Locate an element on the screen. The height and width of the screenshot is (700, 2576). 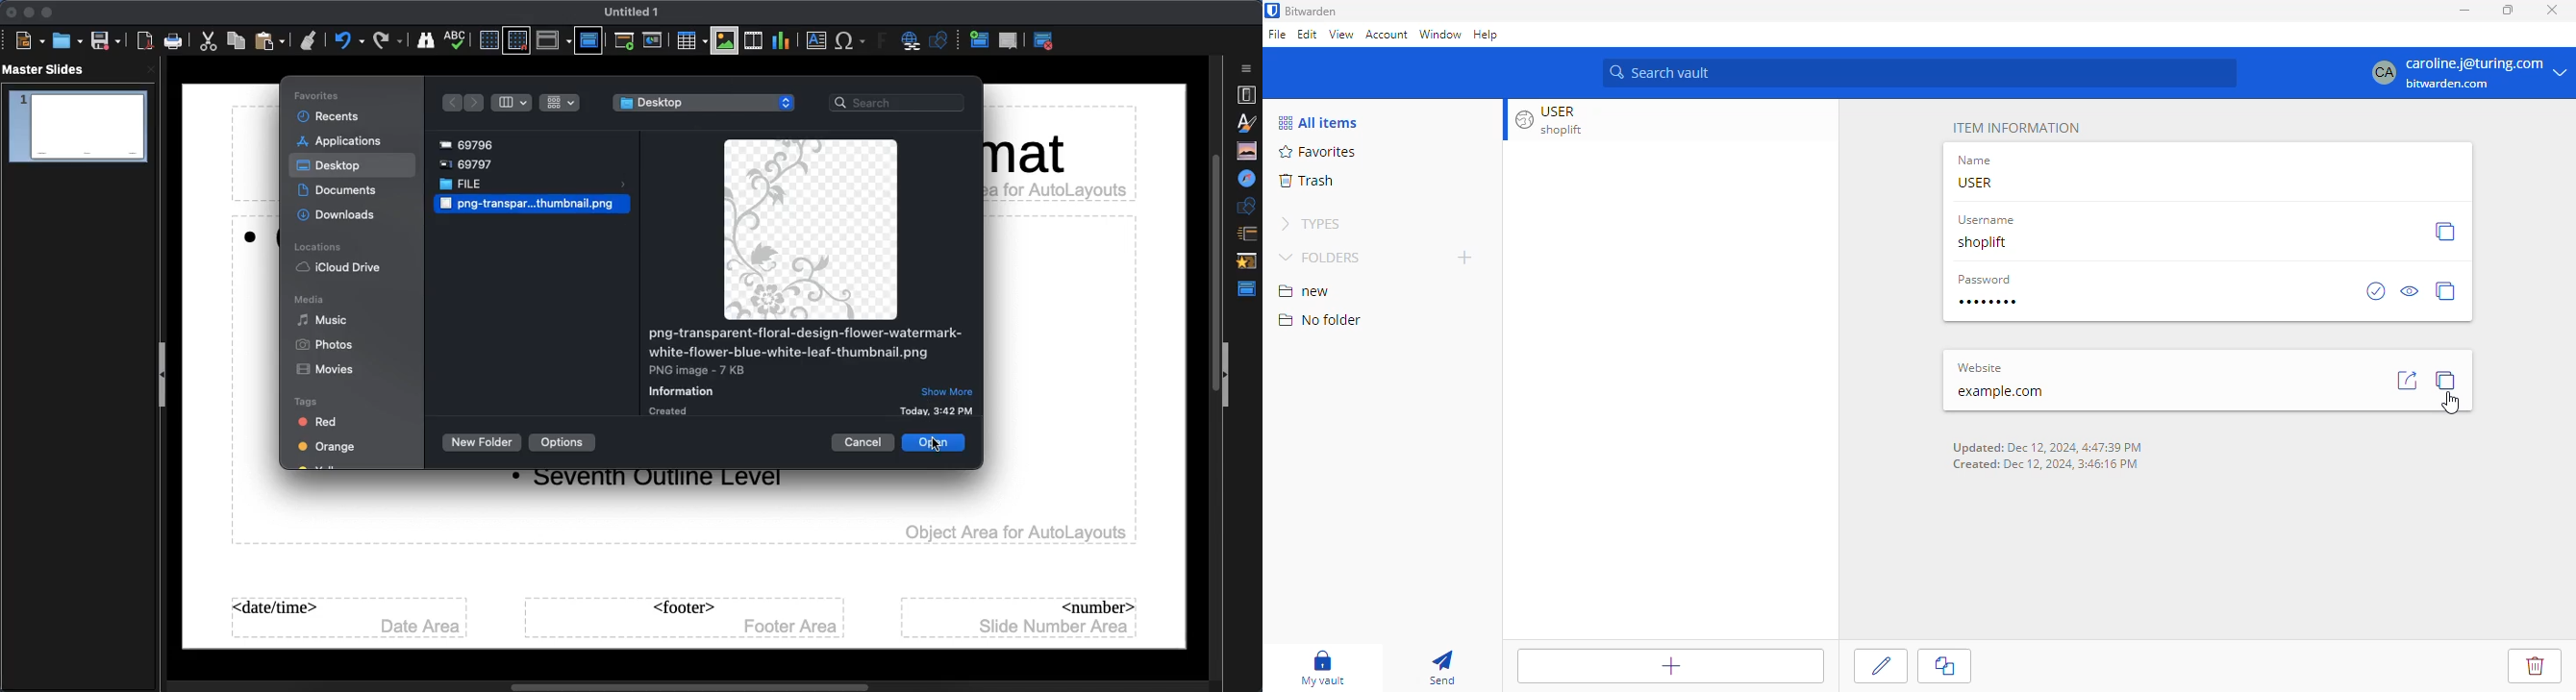
Cut is located at coordinates (211, 41).